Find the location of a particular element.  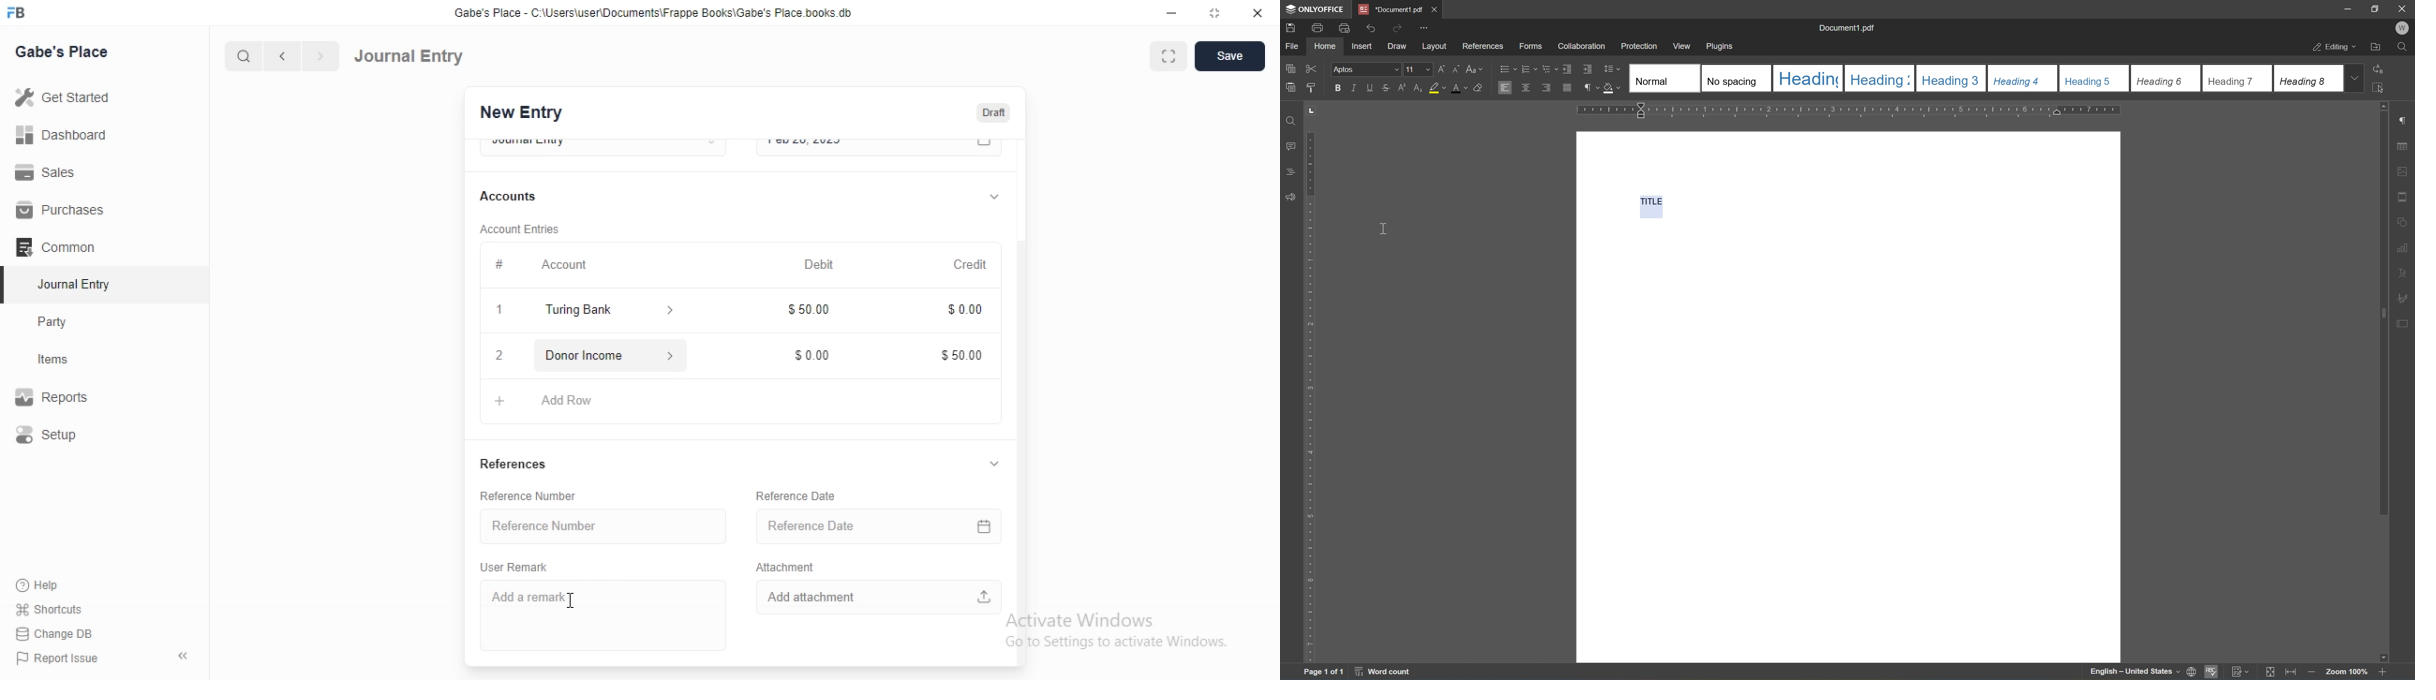

New Entry is located at coordinates (519, 113).